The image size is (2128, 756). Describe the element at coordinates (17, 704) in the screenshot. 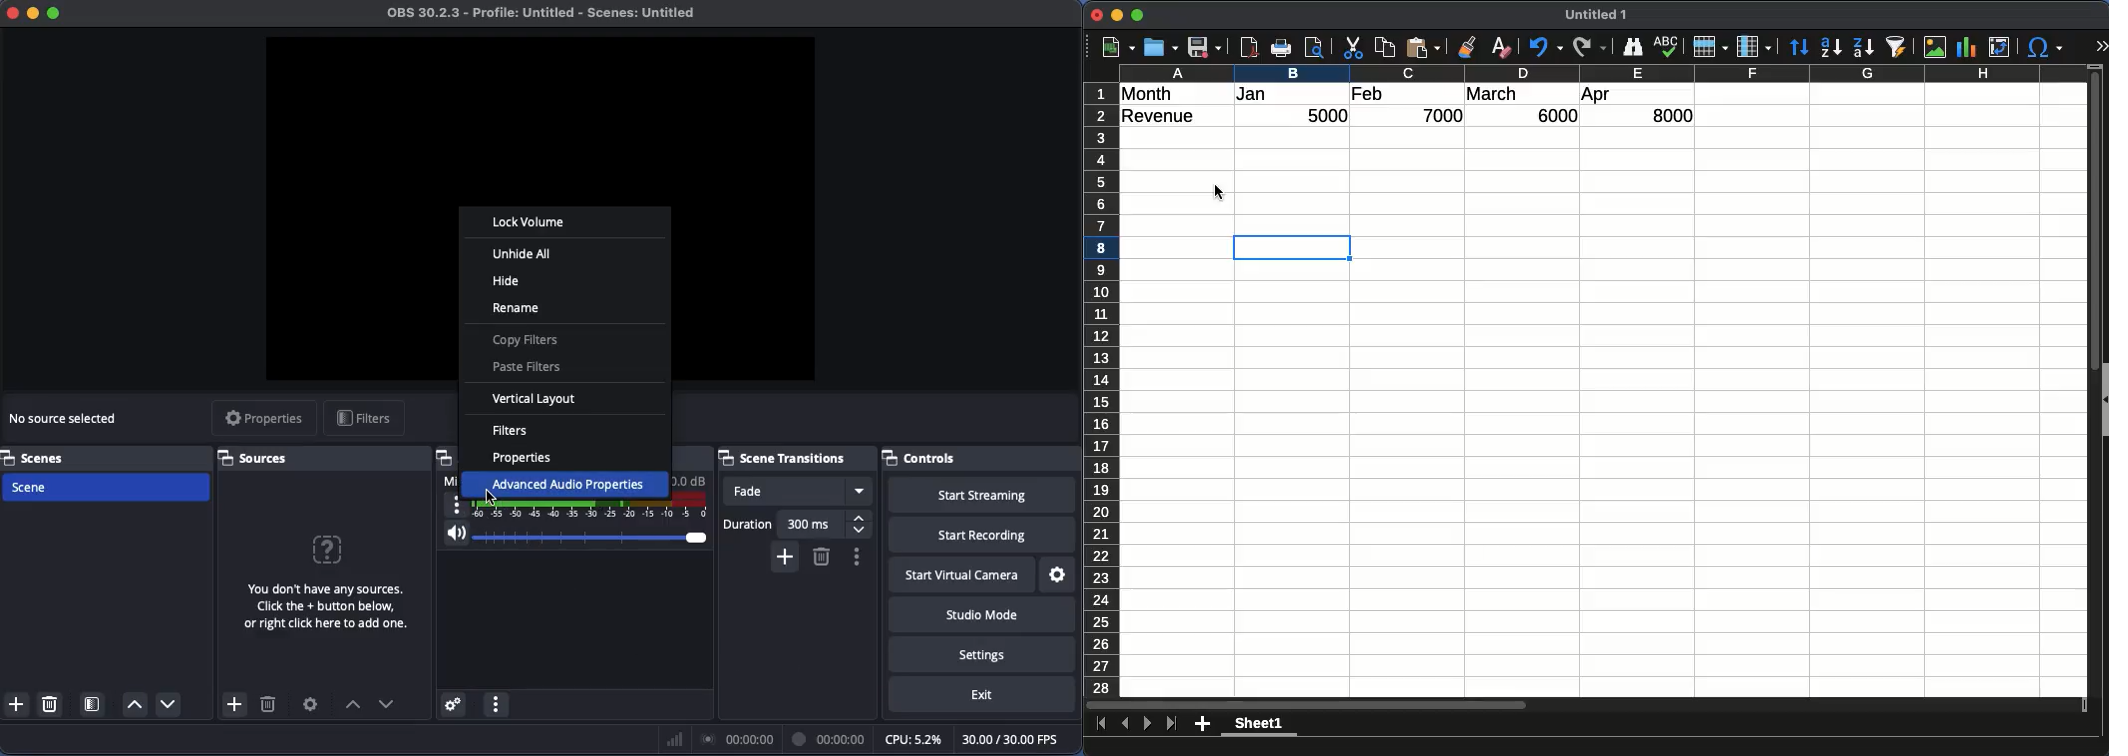

I see `Add scenes` at that location.